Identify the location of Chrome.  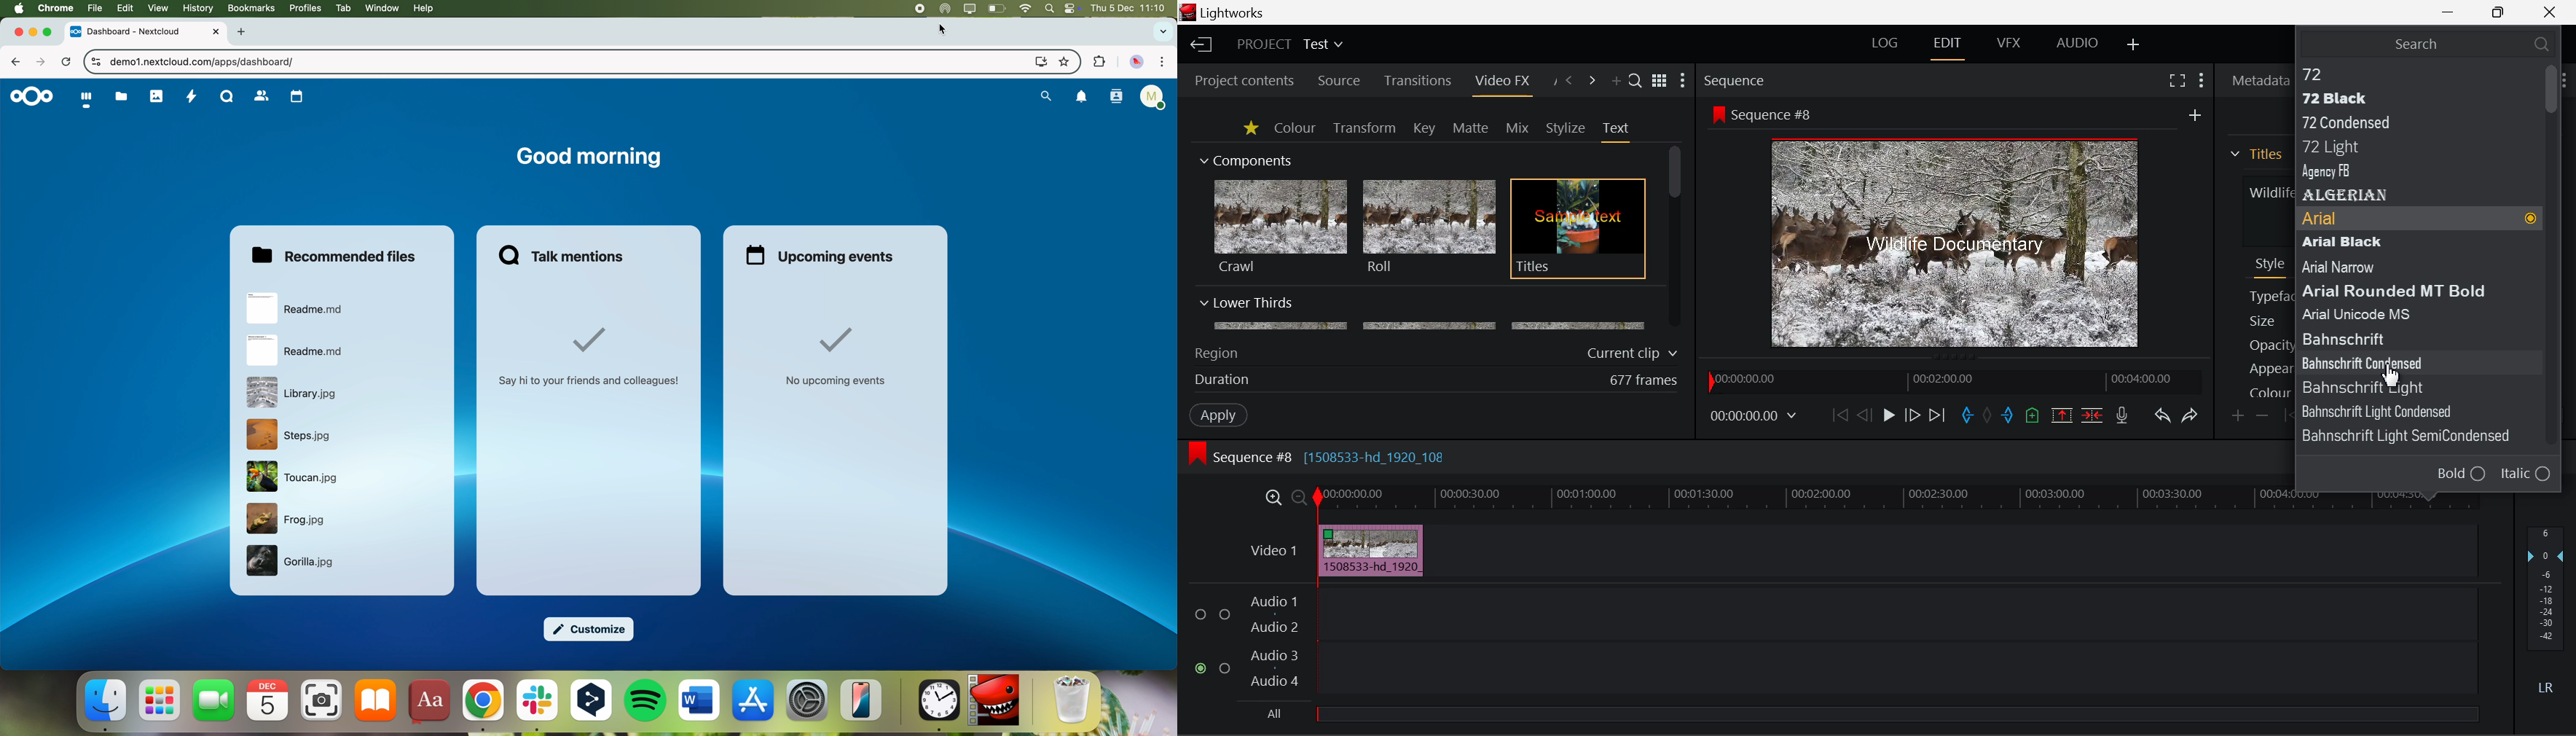
(55, 7).